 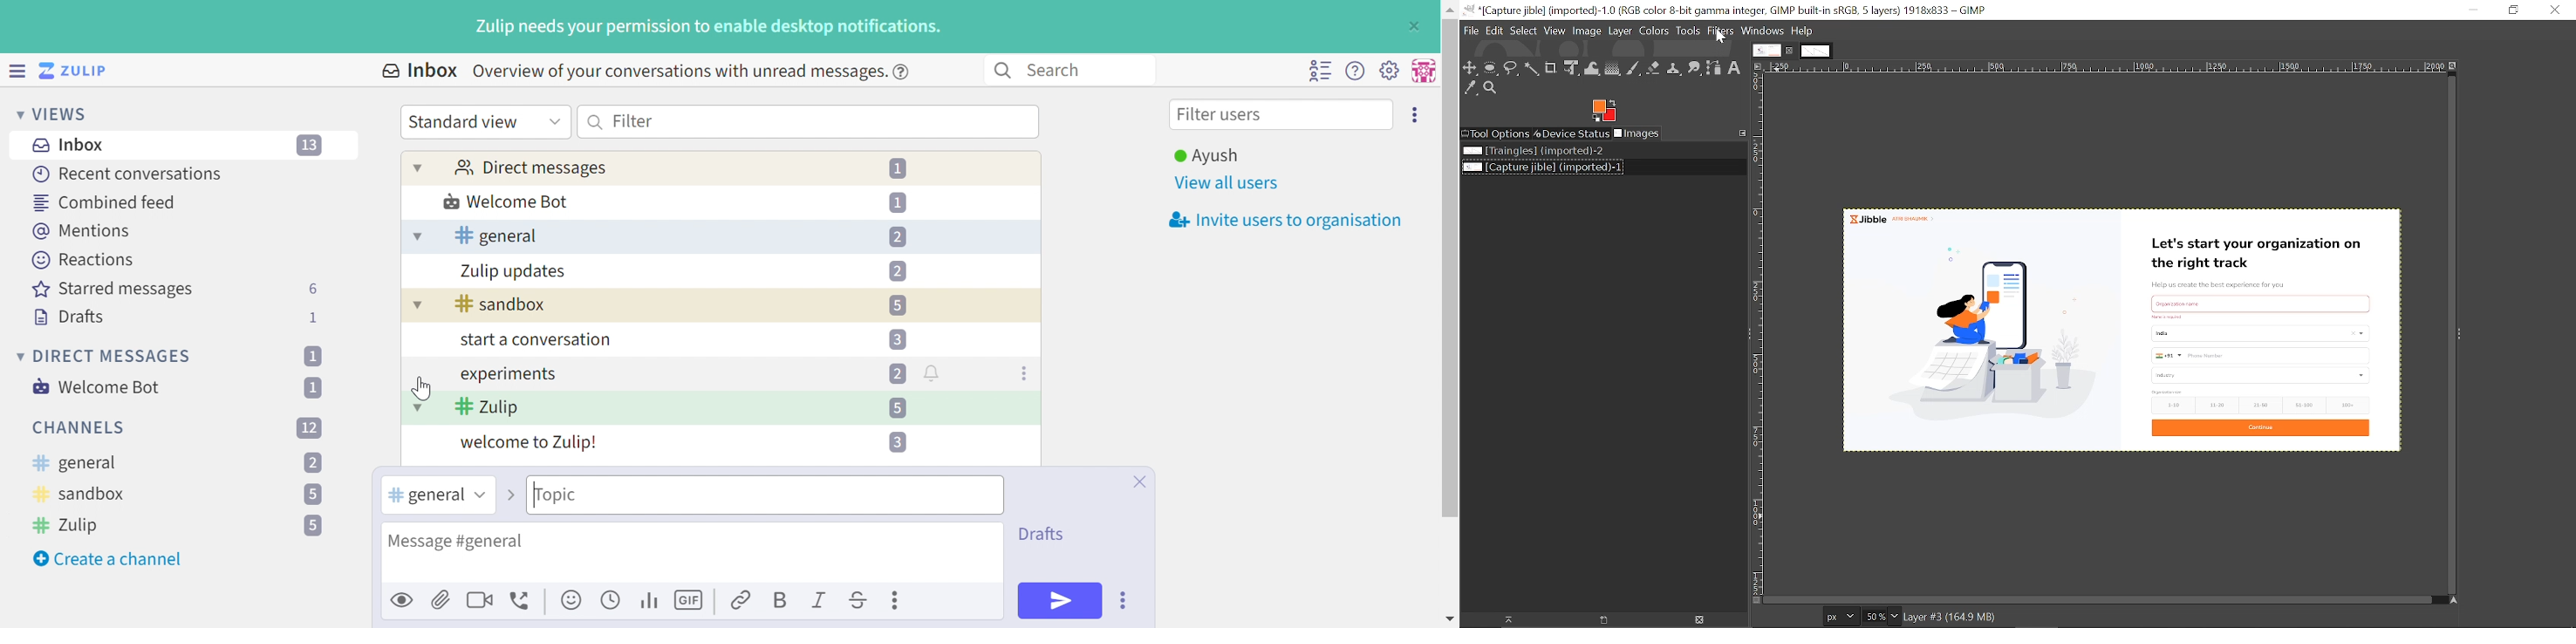 I want to click on Search, so click(x=1001, y=71).